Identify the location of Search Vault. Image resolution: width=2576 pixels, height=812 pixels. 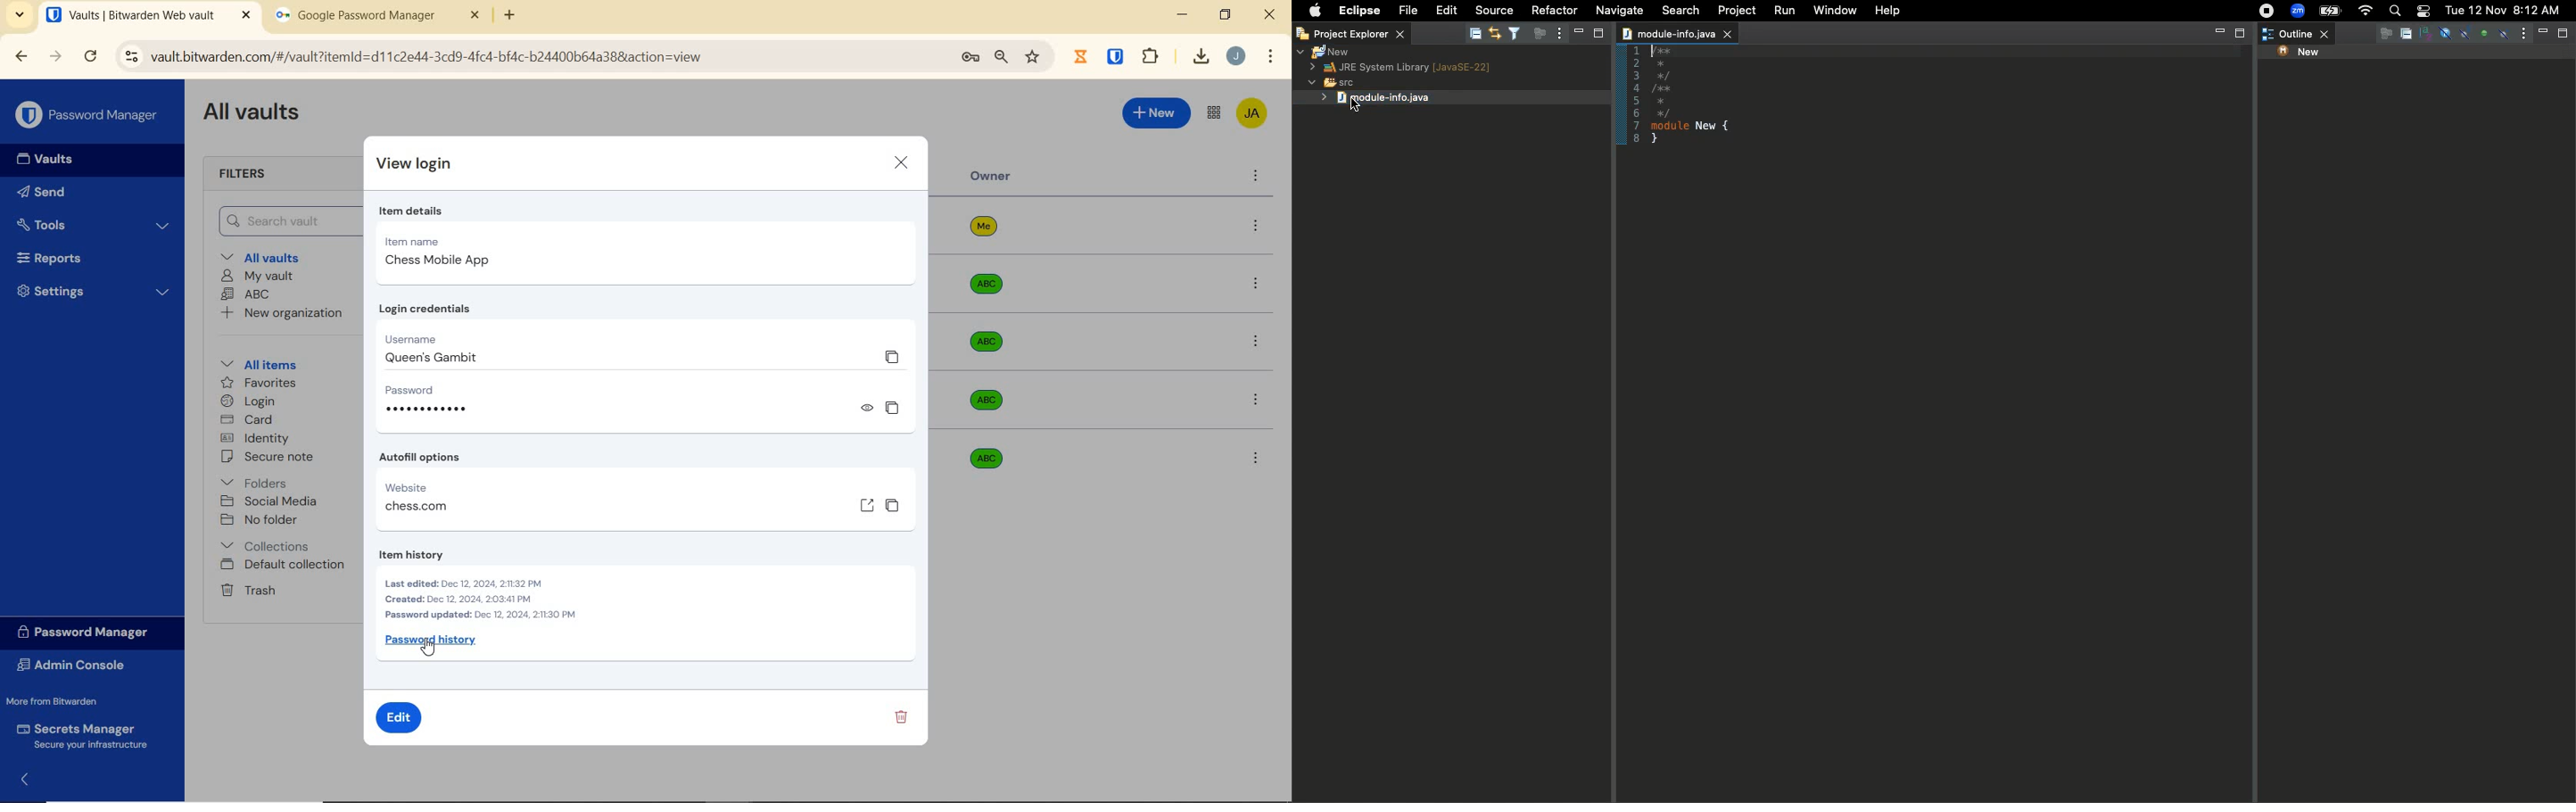
(281, 222).